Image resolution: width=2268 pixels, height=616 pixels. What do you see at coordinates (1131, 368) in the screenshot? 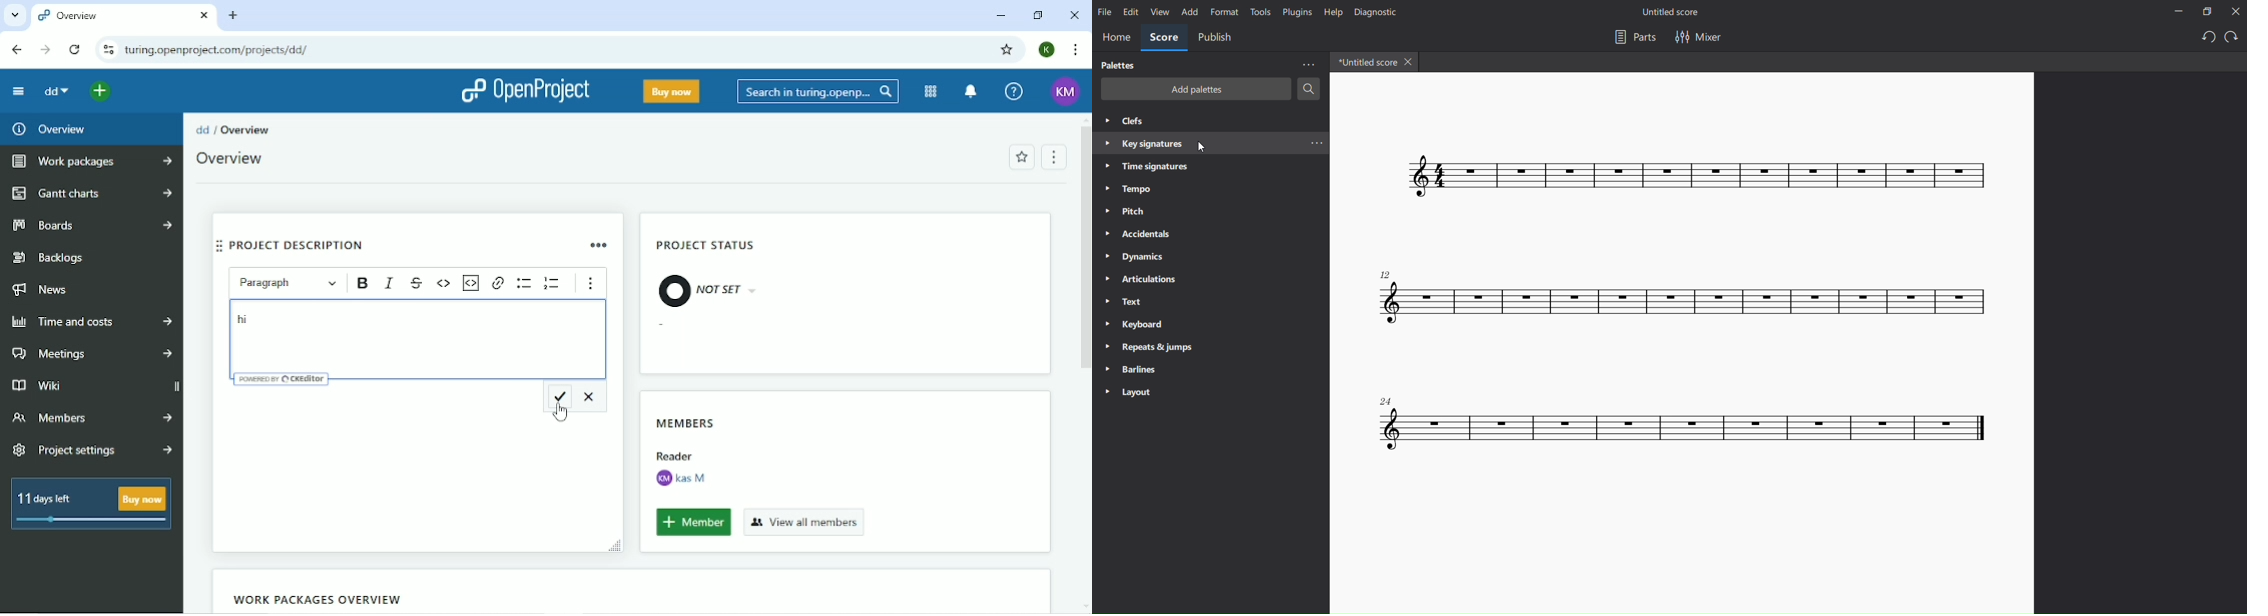
I see `barlines` at bounding box center [1131, 368].